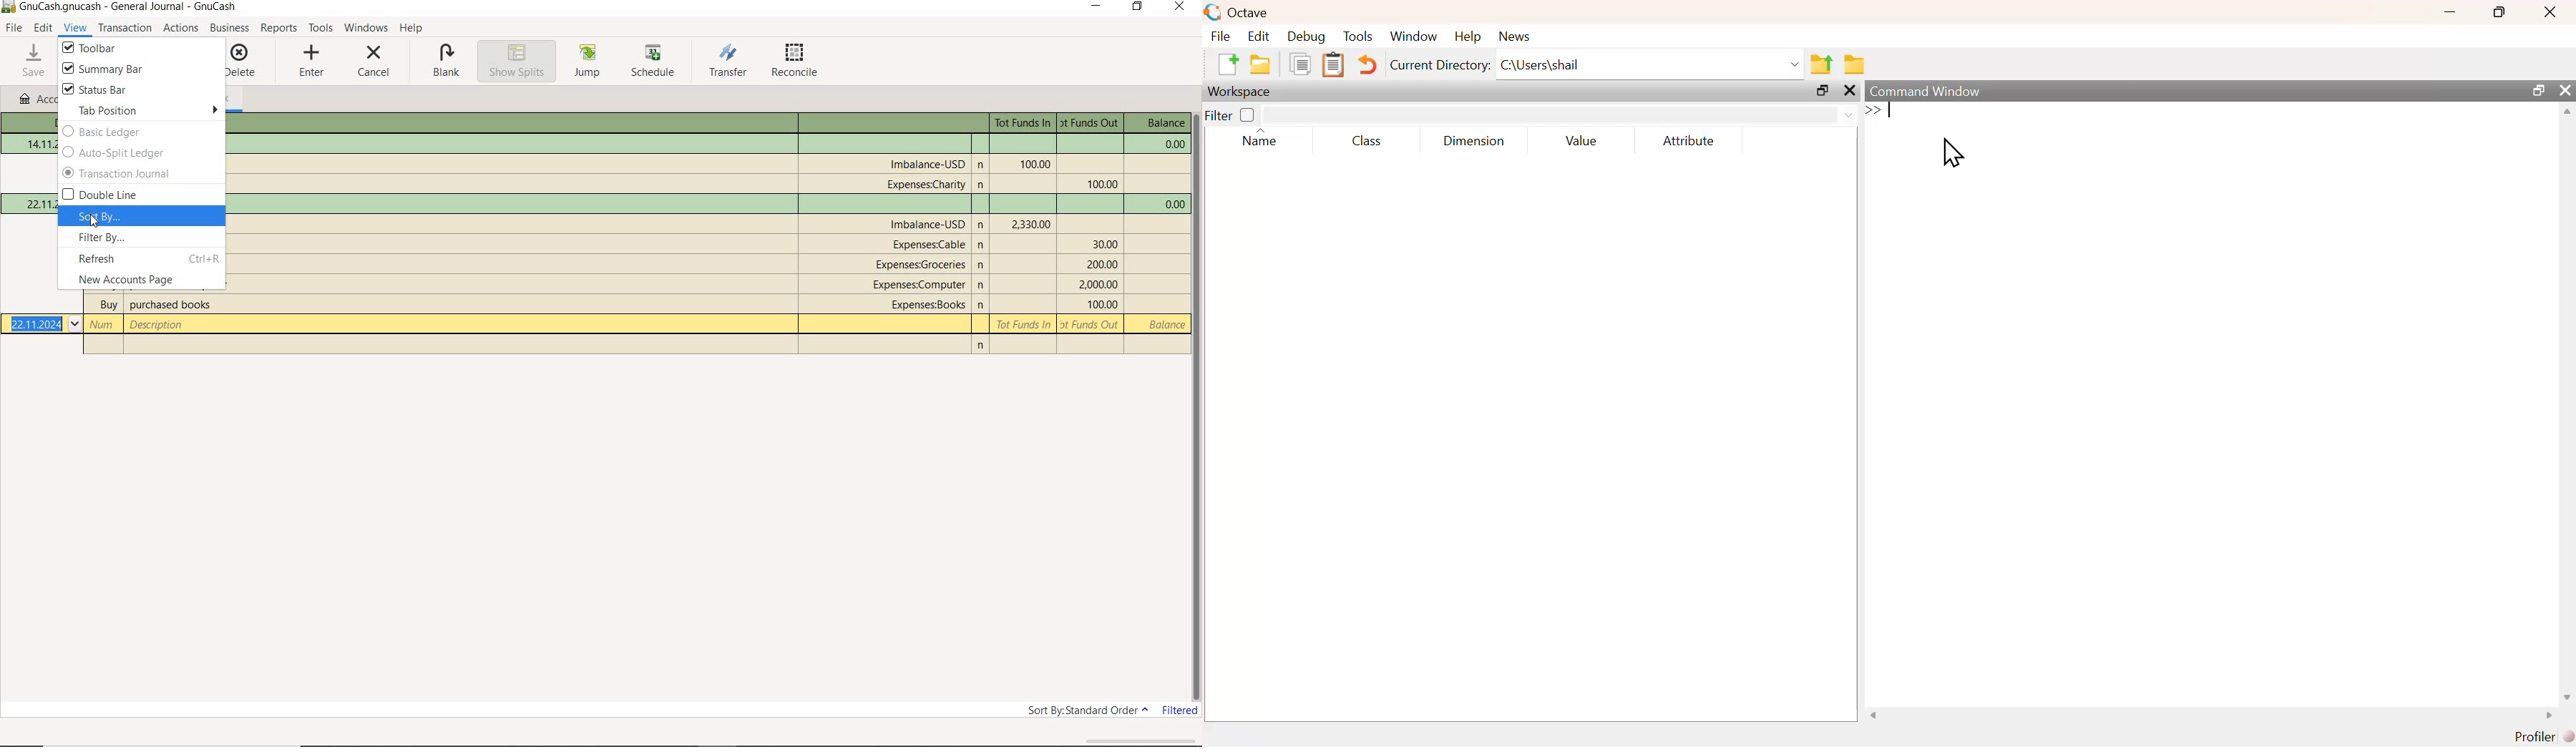 This screenshot has height=756, width=2576. I want to click on summary bar, so click(106, 69).